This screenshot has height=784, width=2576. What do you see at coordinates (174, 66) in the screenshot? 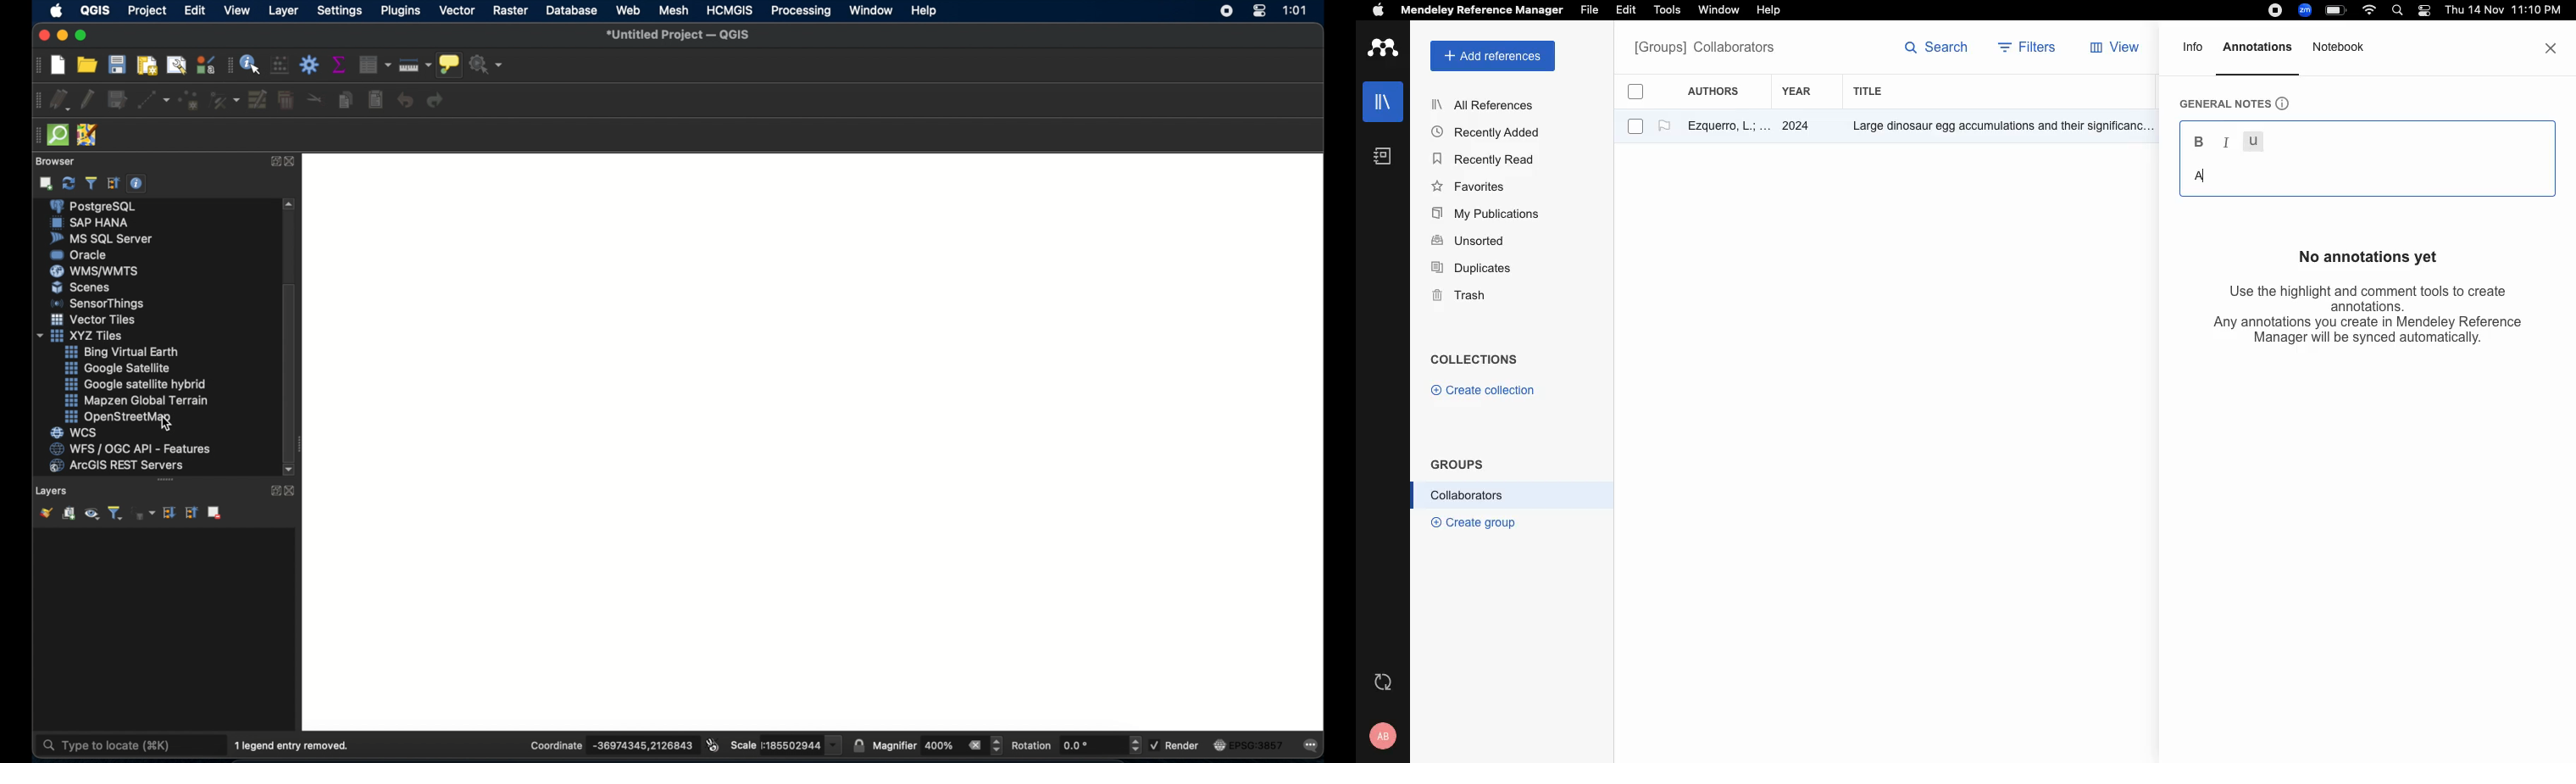
I see `show layout manager` at bounding box center [174, 66].